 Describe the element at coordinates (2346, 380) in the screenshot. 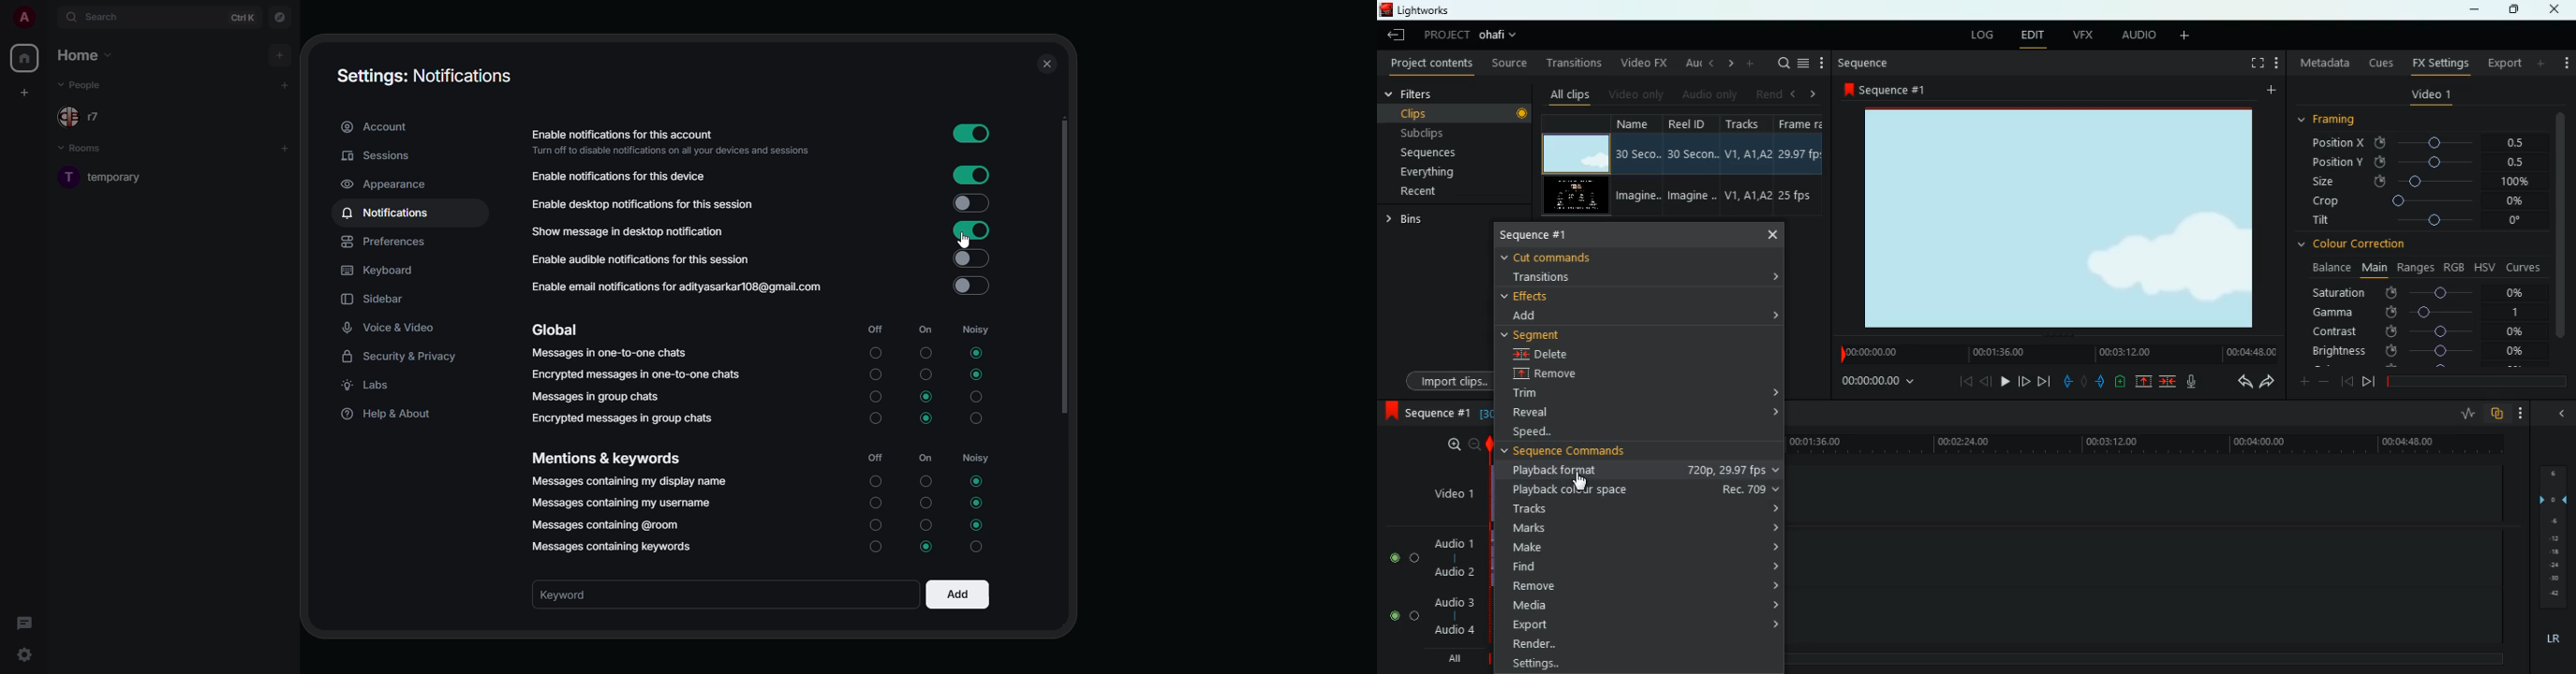

I see `back` at that location.